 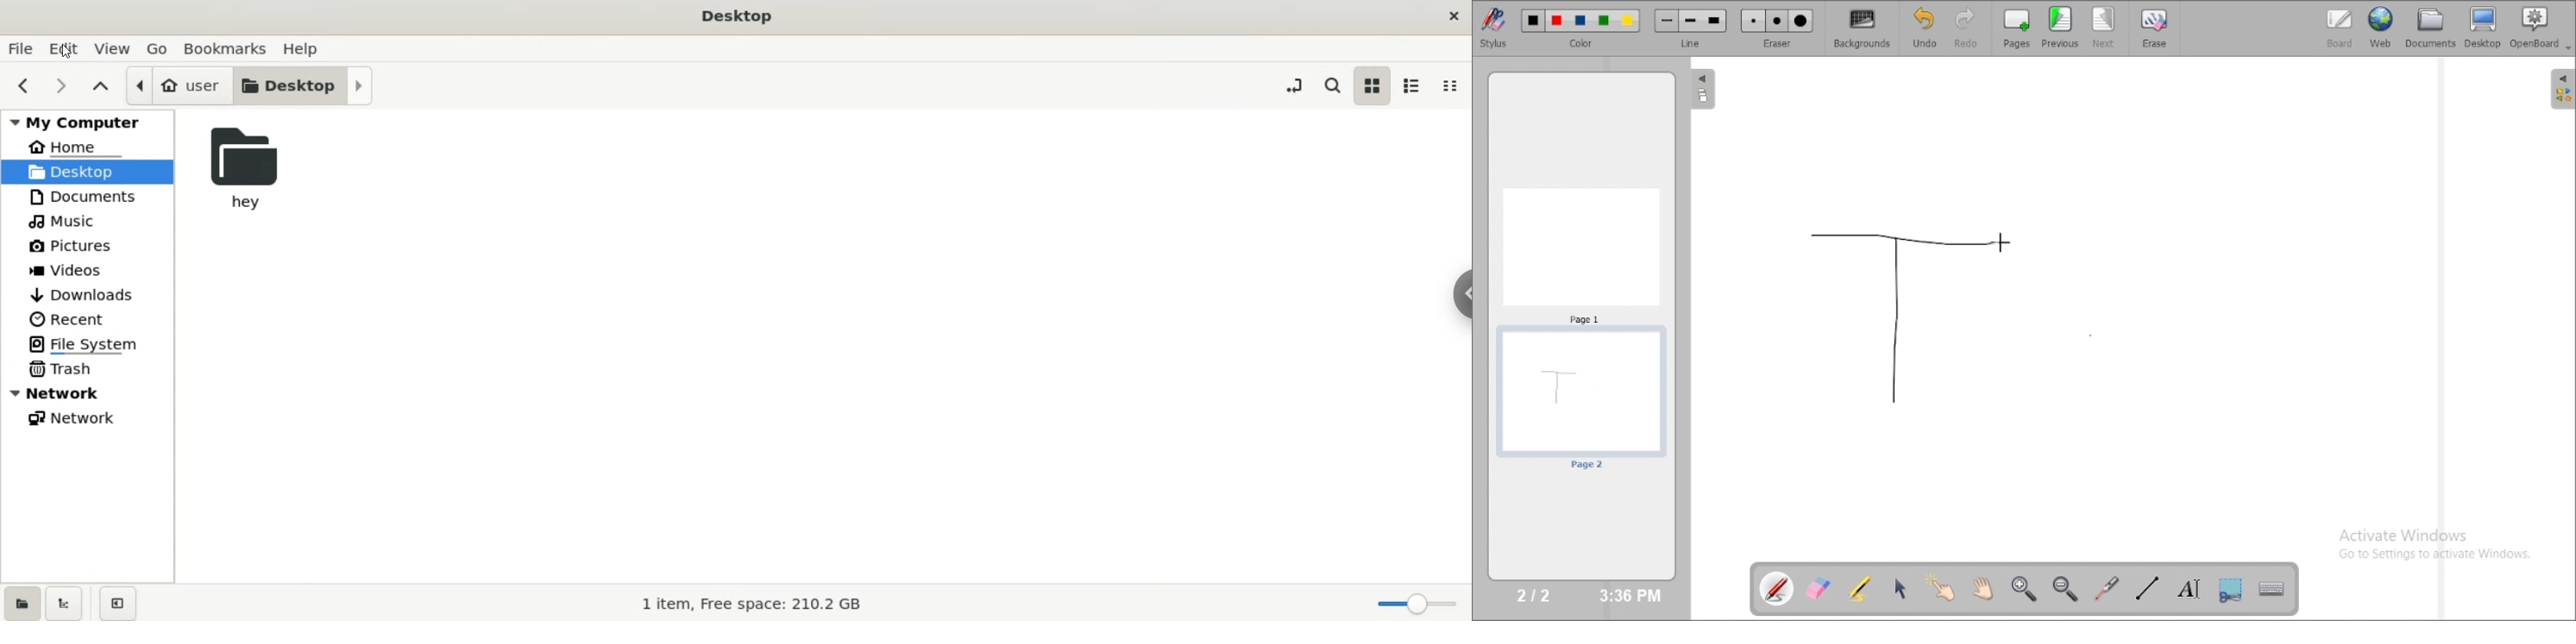 What do you see at coordinates (1692, 21) in the screenshot?
I see `Medium line` at bounding box center [1692, 21].